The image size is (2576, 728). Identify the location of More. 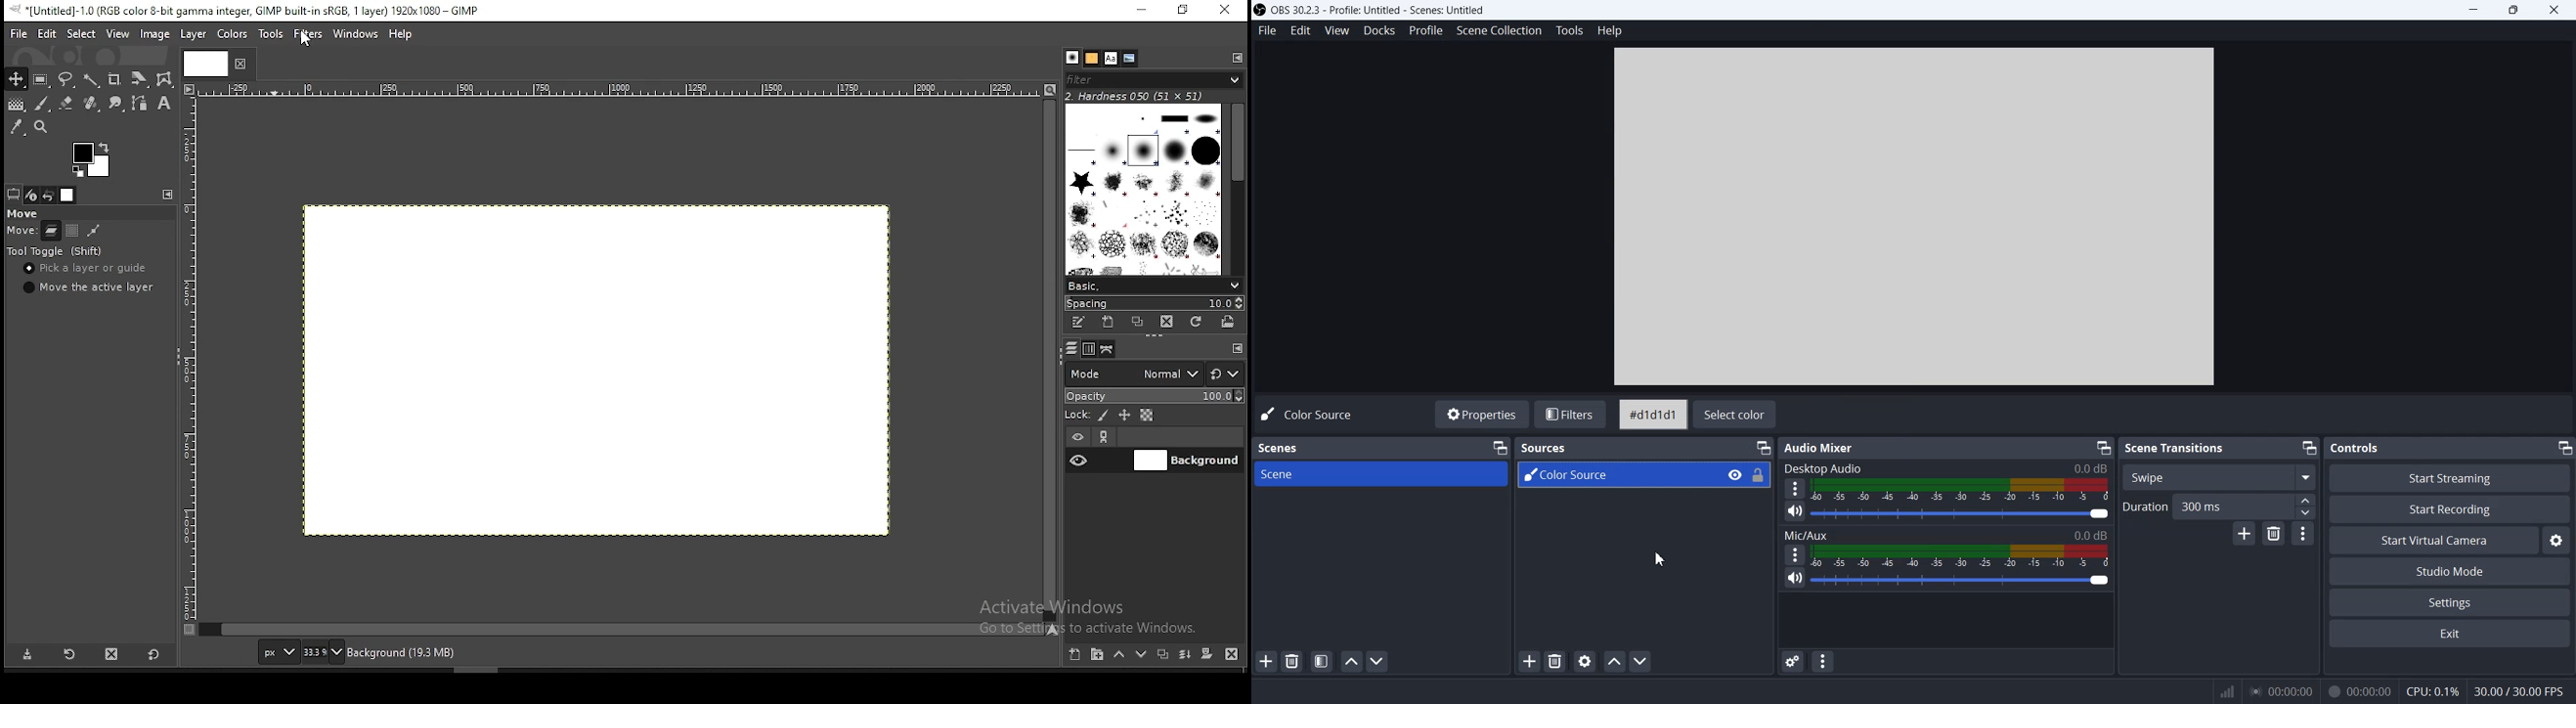
(1794, 554).